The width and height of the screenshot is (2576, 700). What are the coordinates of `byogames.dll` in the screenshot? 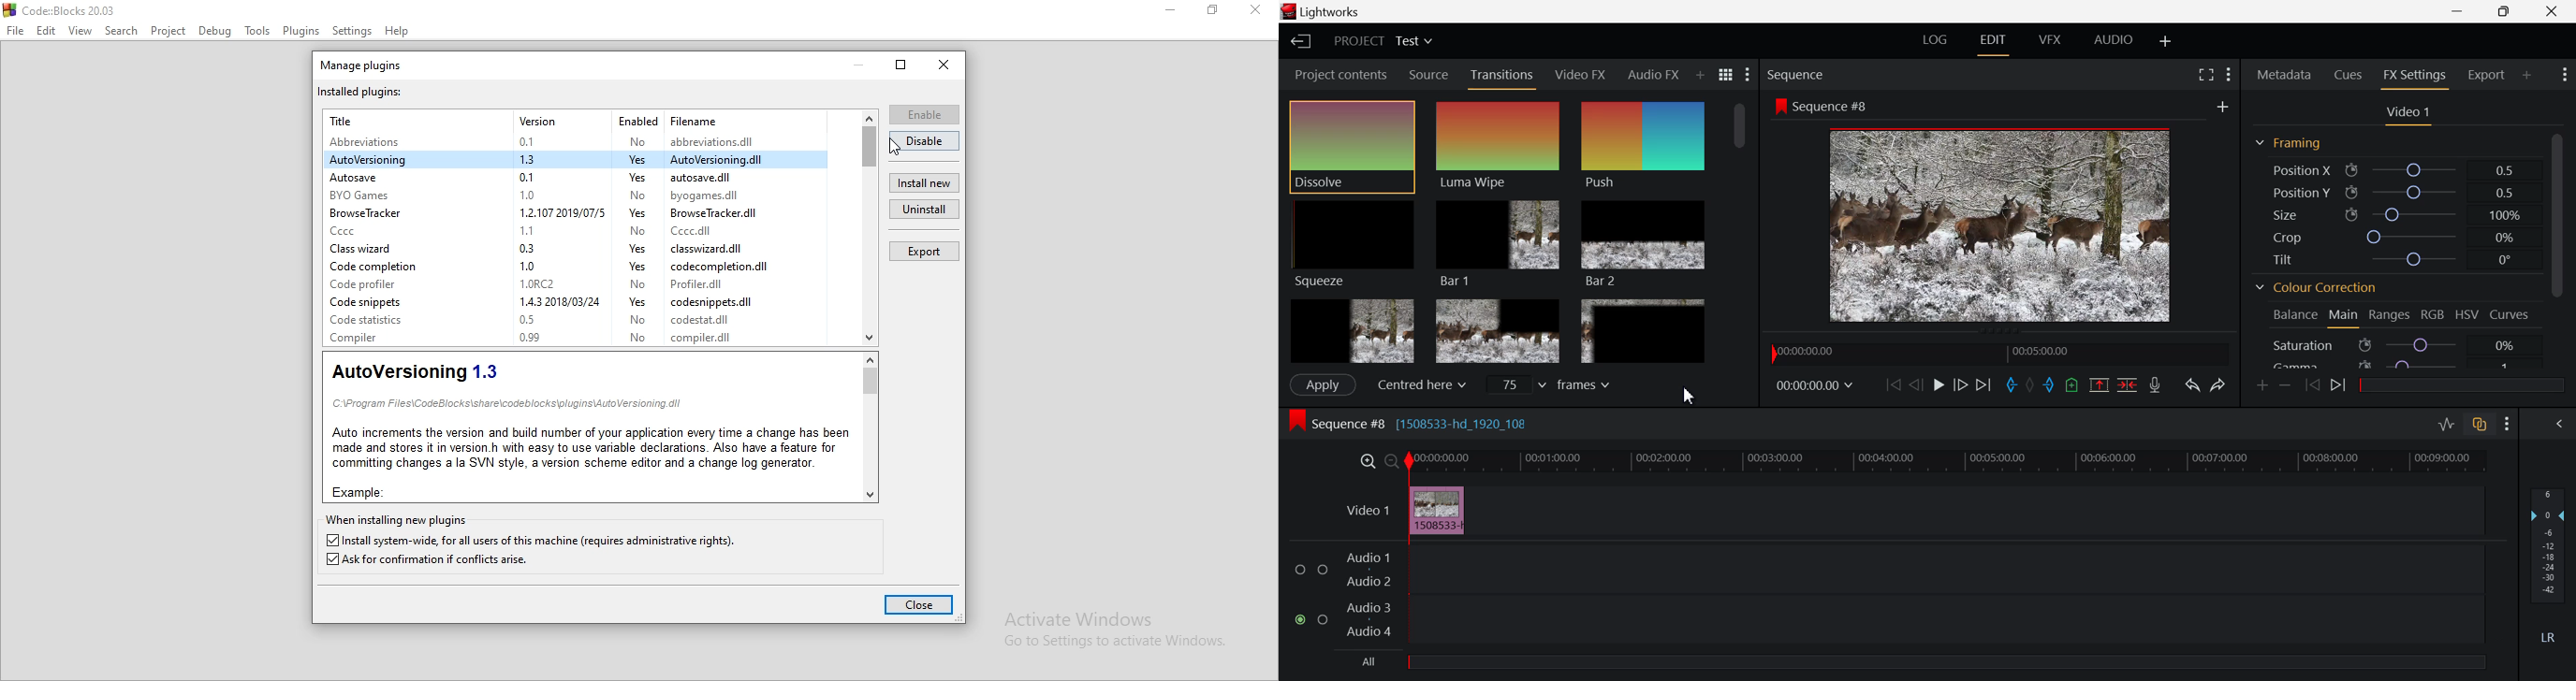 It's located at (713, 195).